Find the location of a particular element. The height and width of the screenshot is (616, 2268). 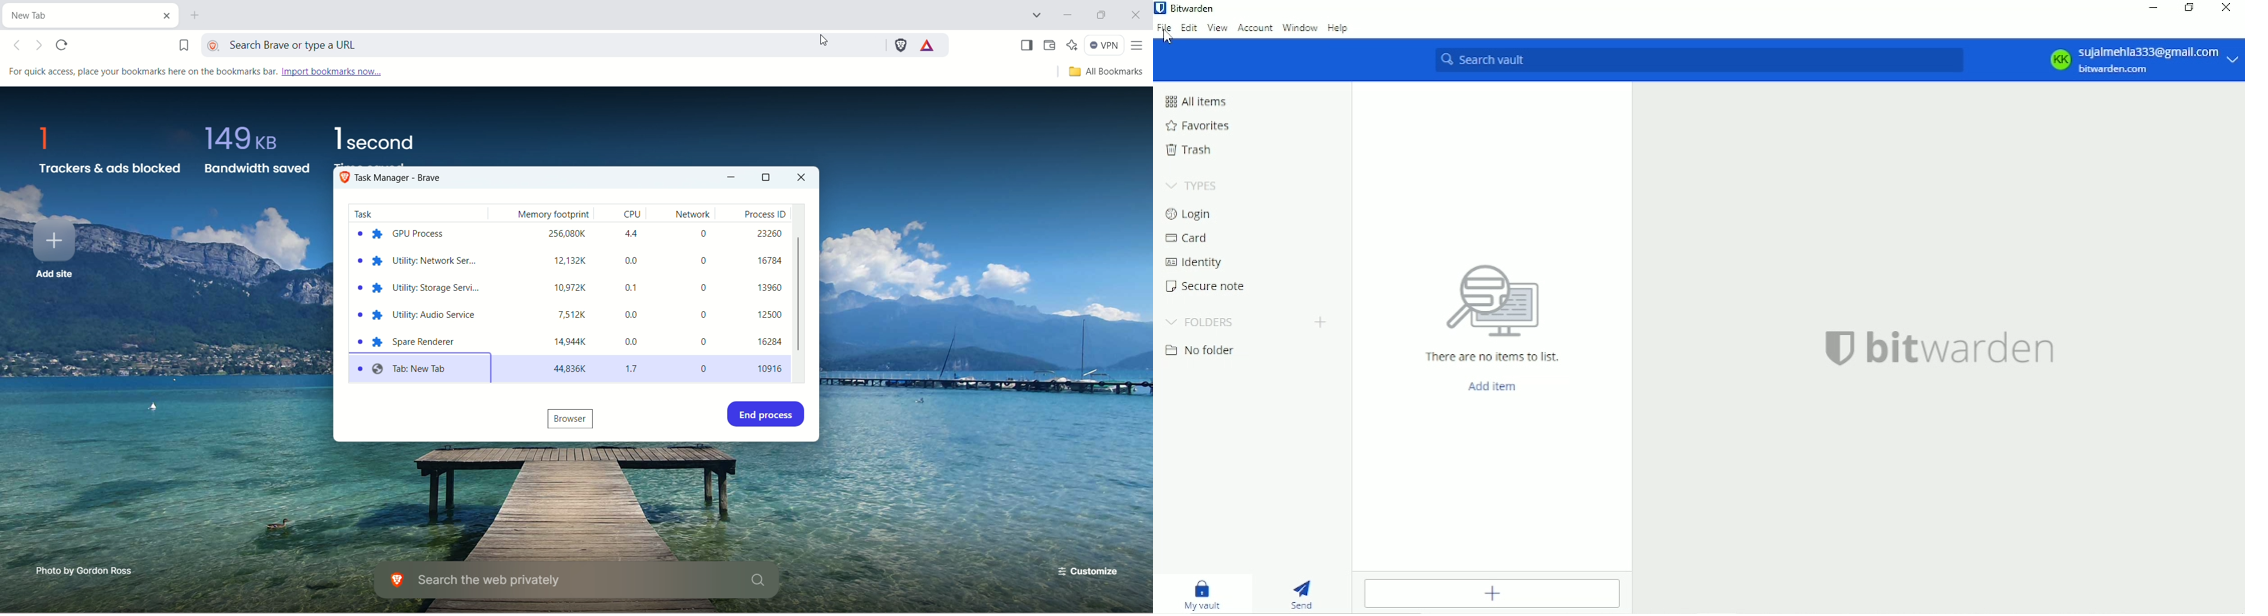

Search vault is located at coordinates (1703, 57).